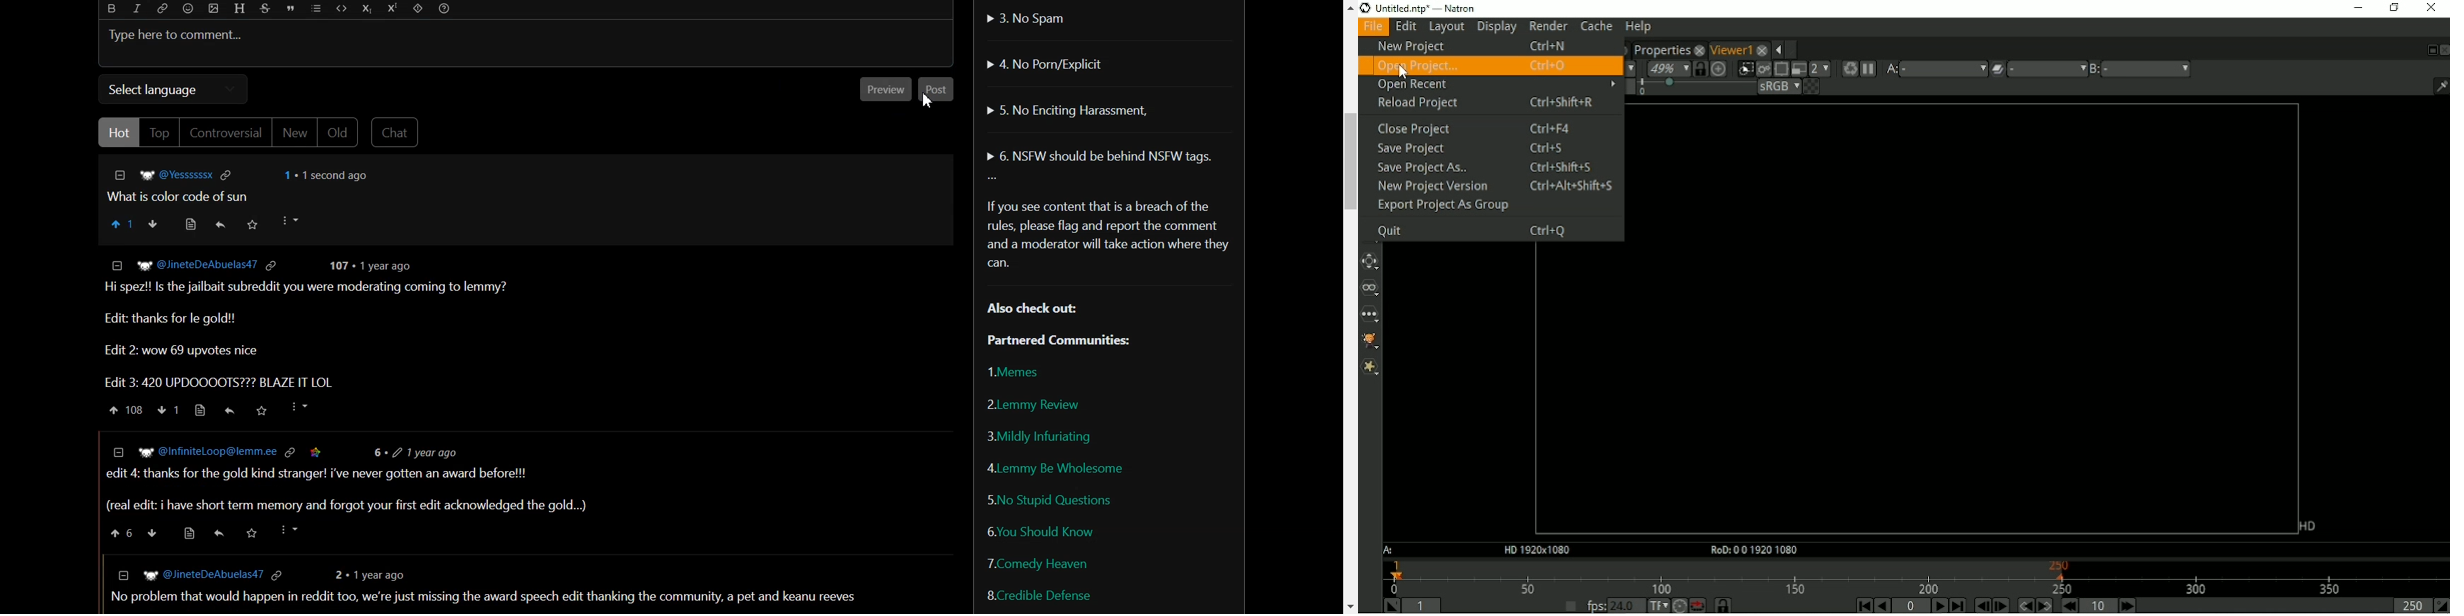 The image size is (2464, 616). I want to click on cursor, so click(1406, 72).